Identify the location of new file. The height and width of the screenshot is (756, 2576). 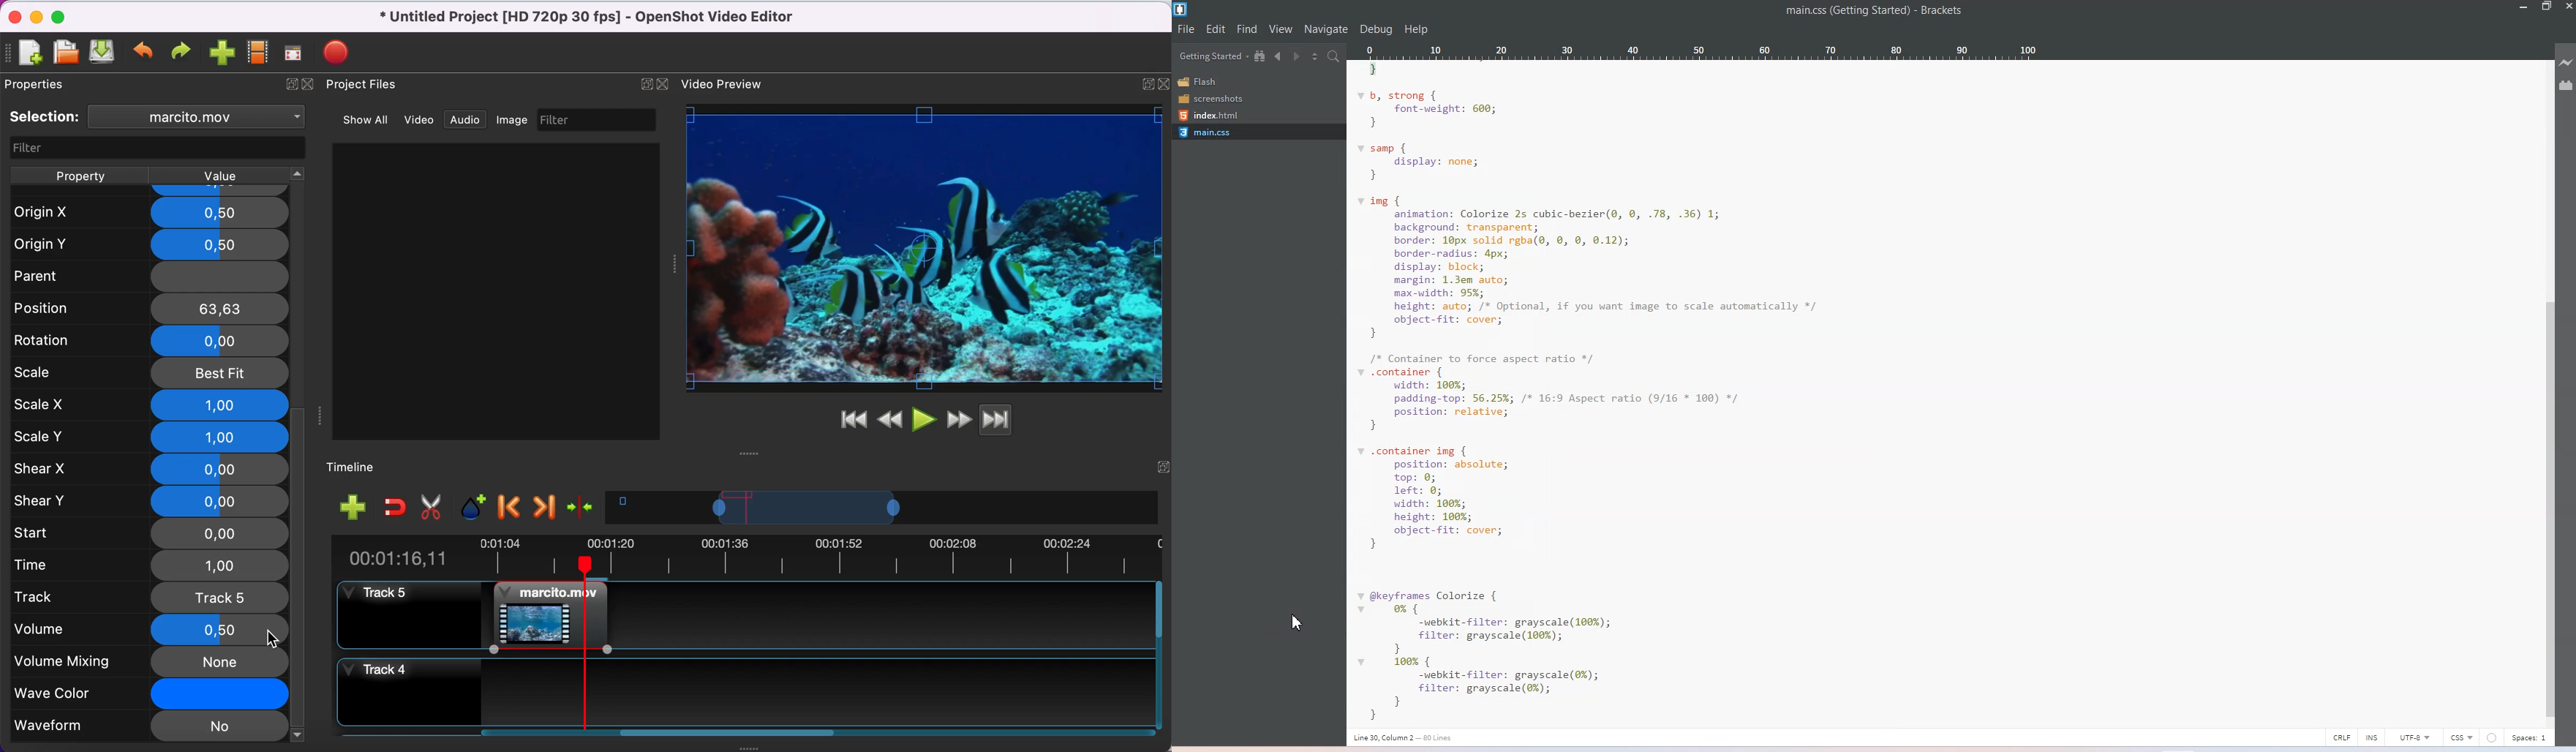
(30, 52).